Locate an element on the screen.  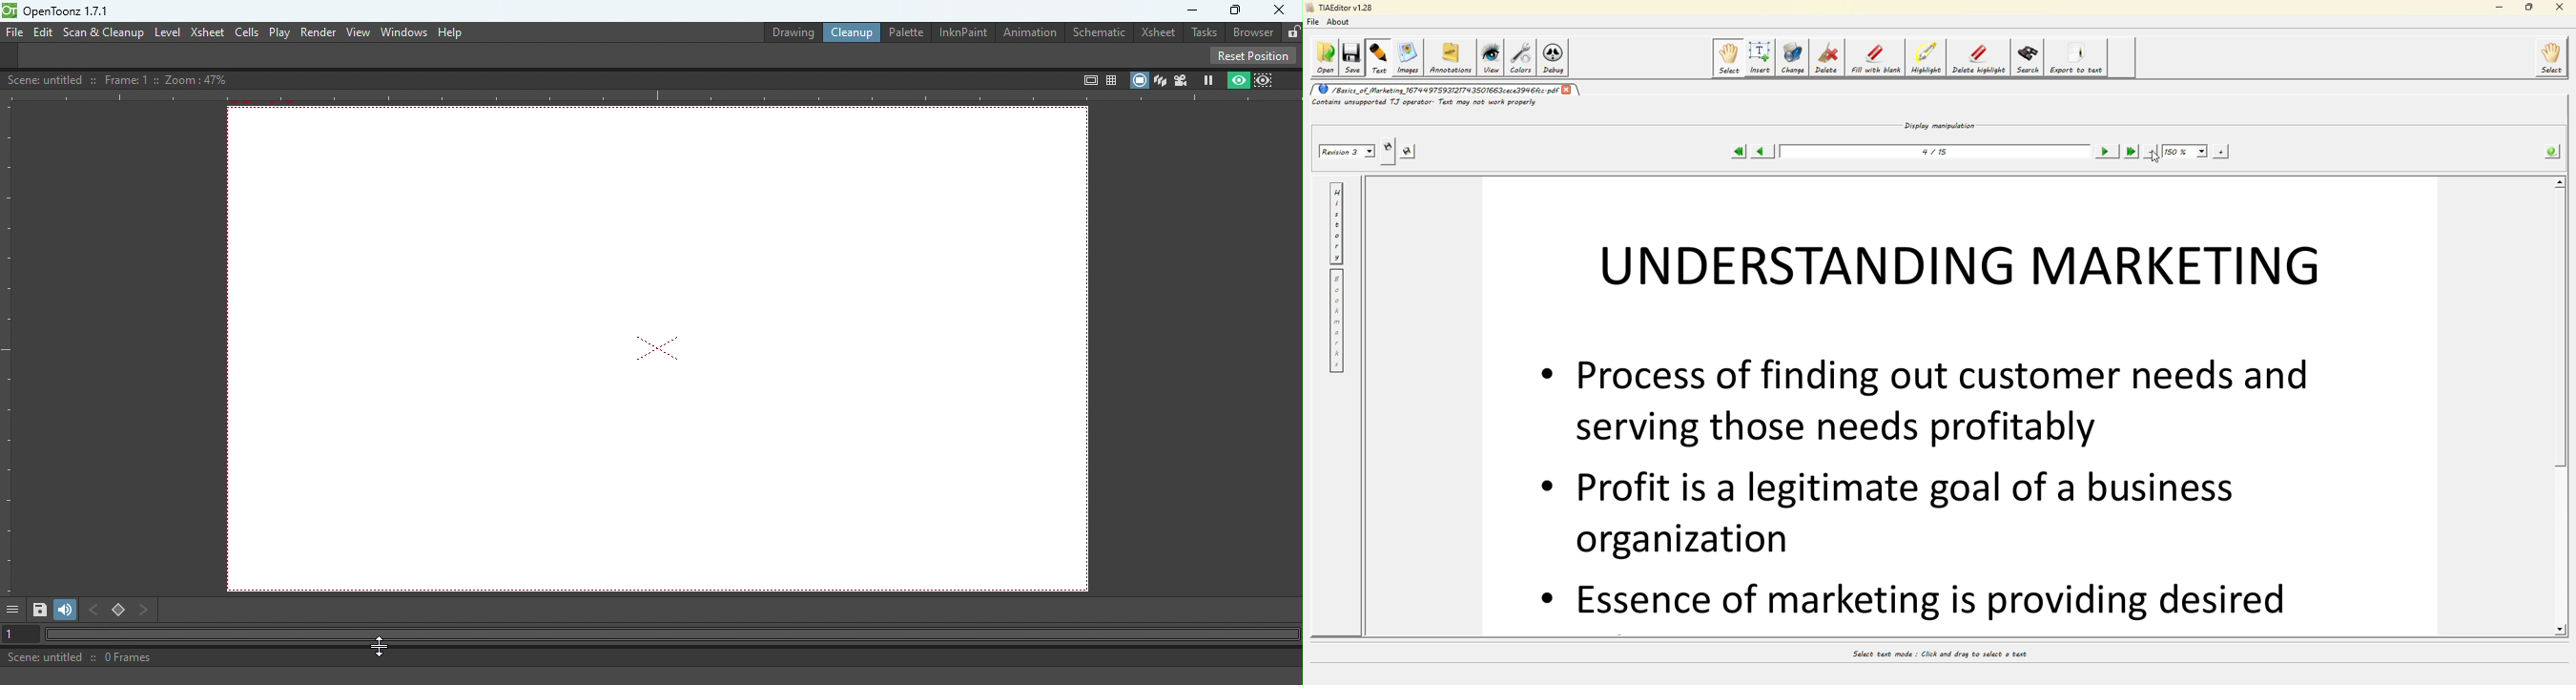
bookmarks is located at coordinates (1339, 320).